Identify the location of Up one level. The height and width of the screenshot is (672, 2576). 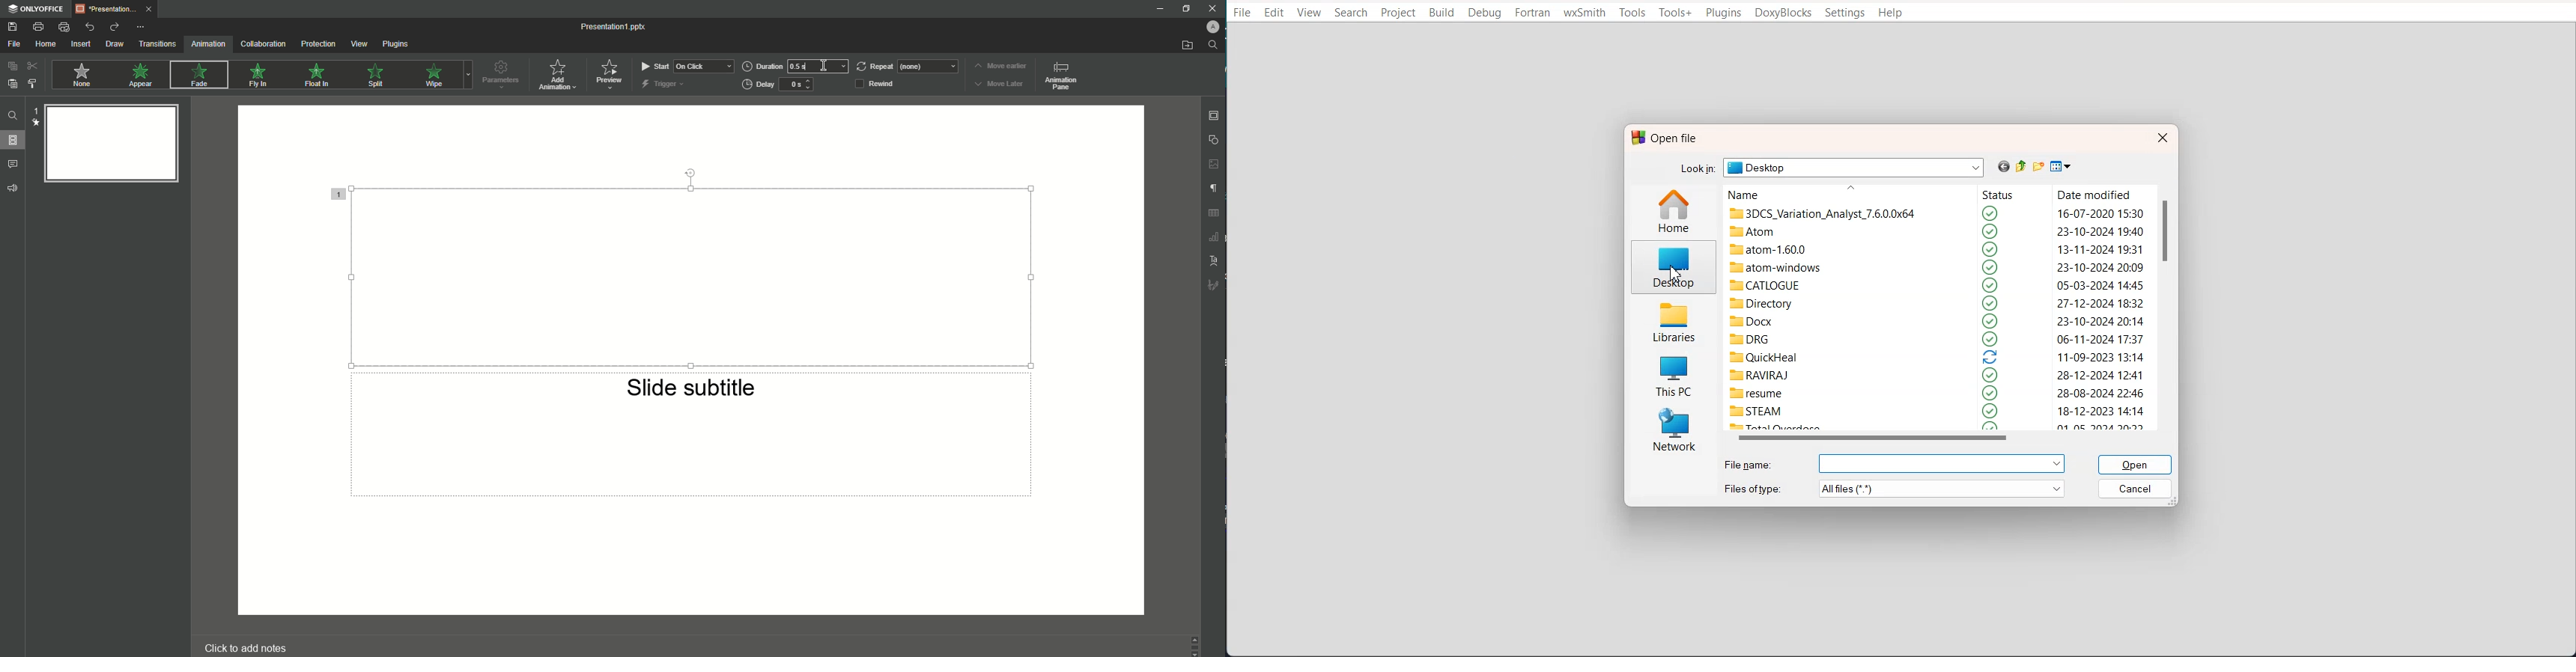
(2023, 166).